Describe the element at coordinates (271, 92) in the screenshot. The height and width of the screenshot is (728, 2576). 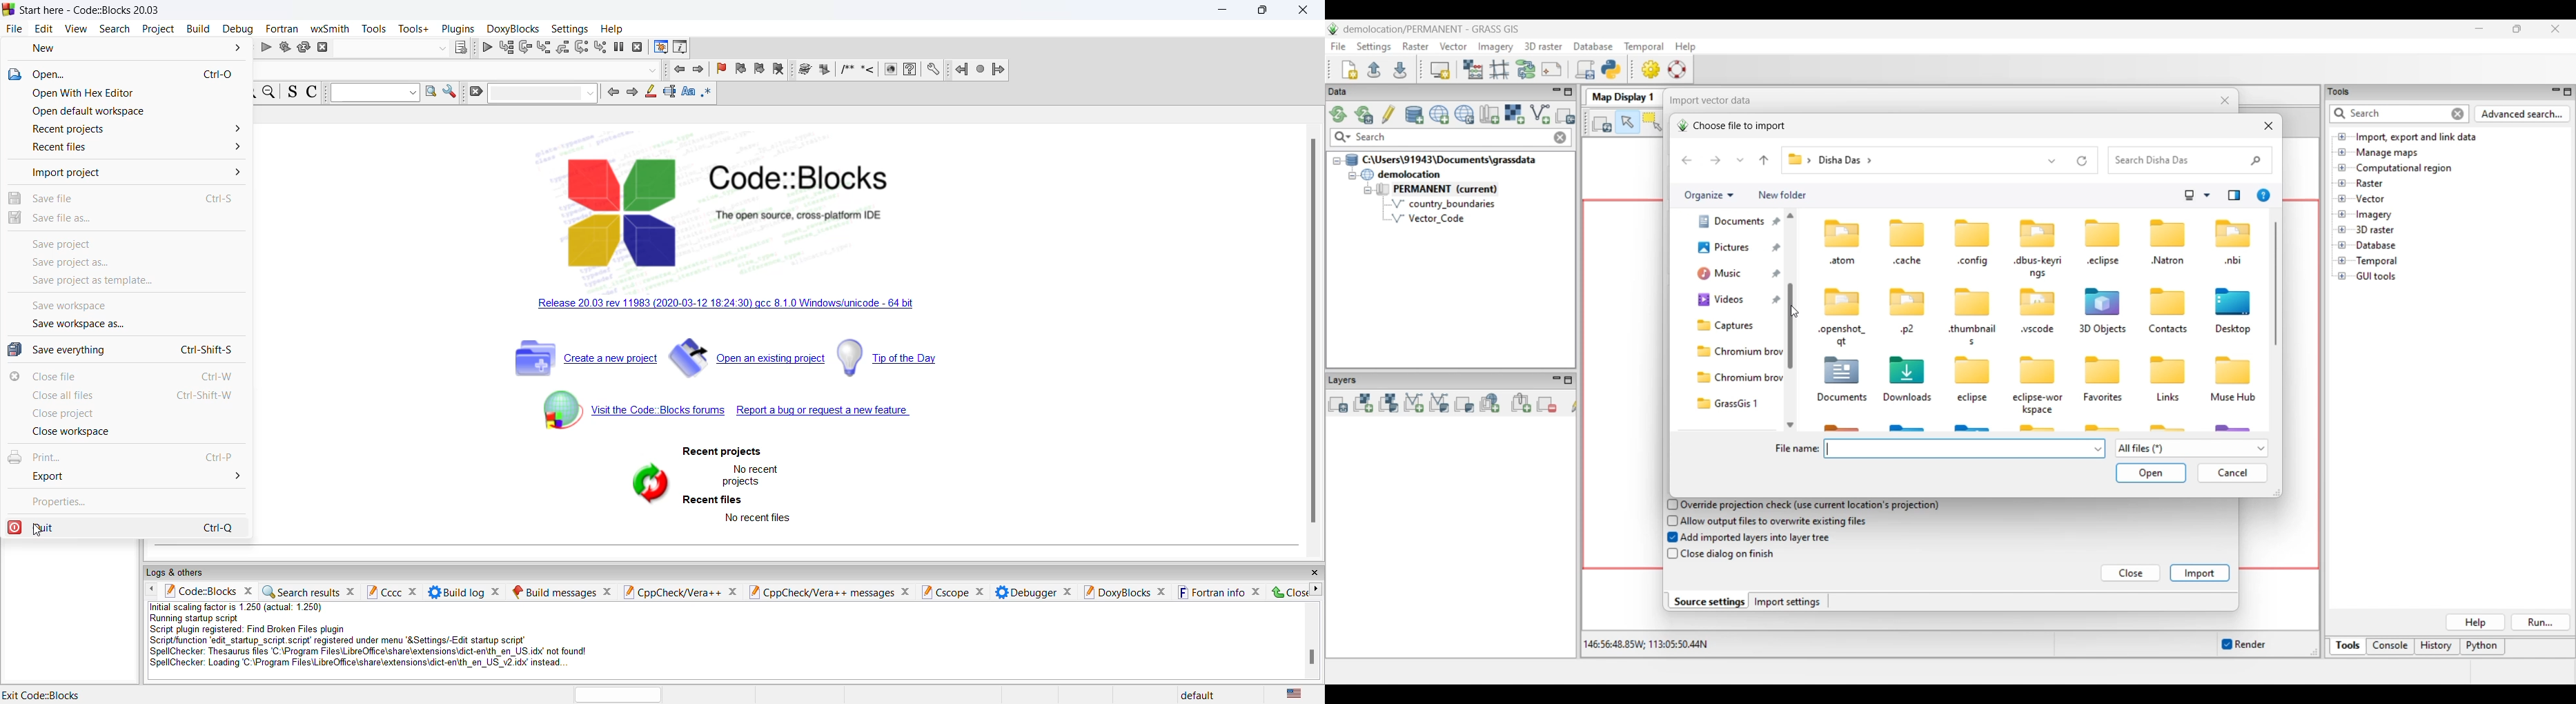
I see `zoom out` at that location.